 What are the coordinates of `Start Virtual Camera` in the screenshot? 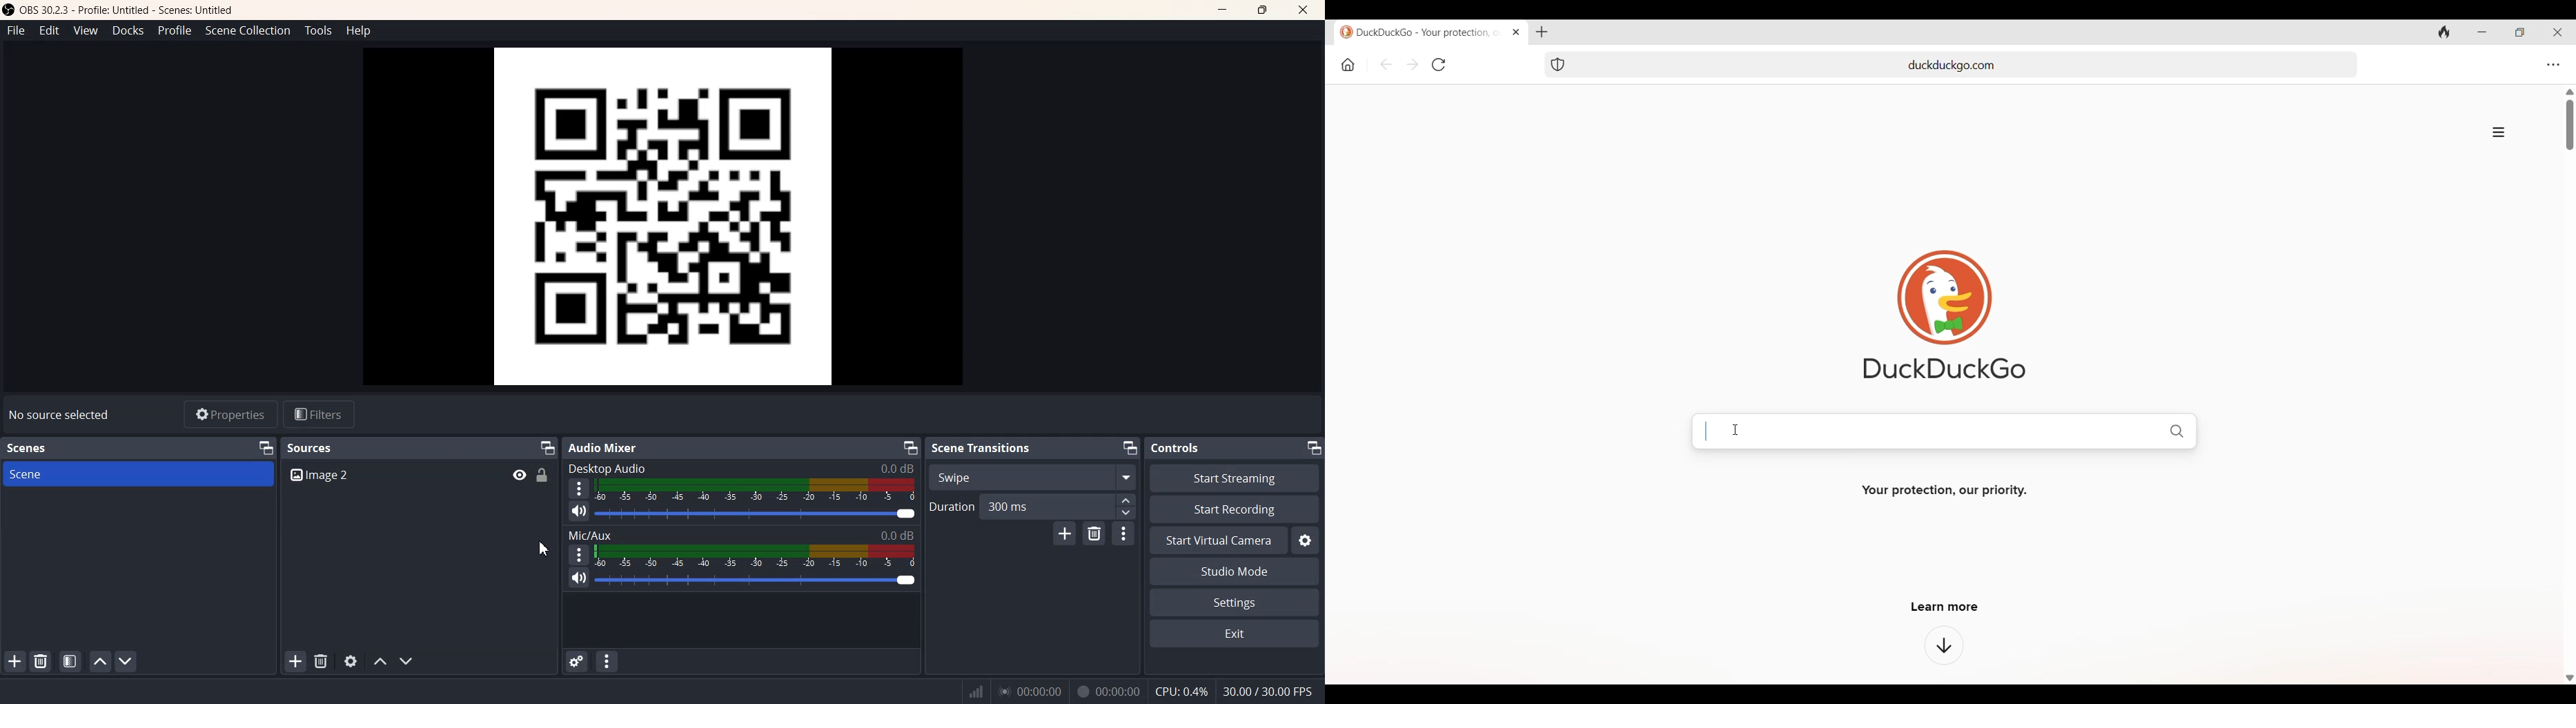 It's located at (1216, 540).